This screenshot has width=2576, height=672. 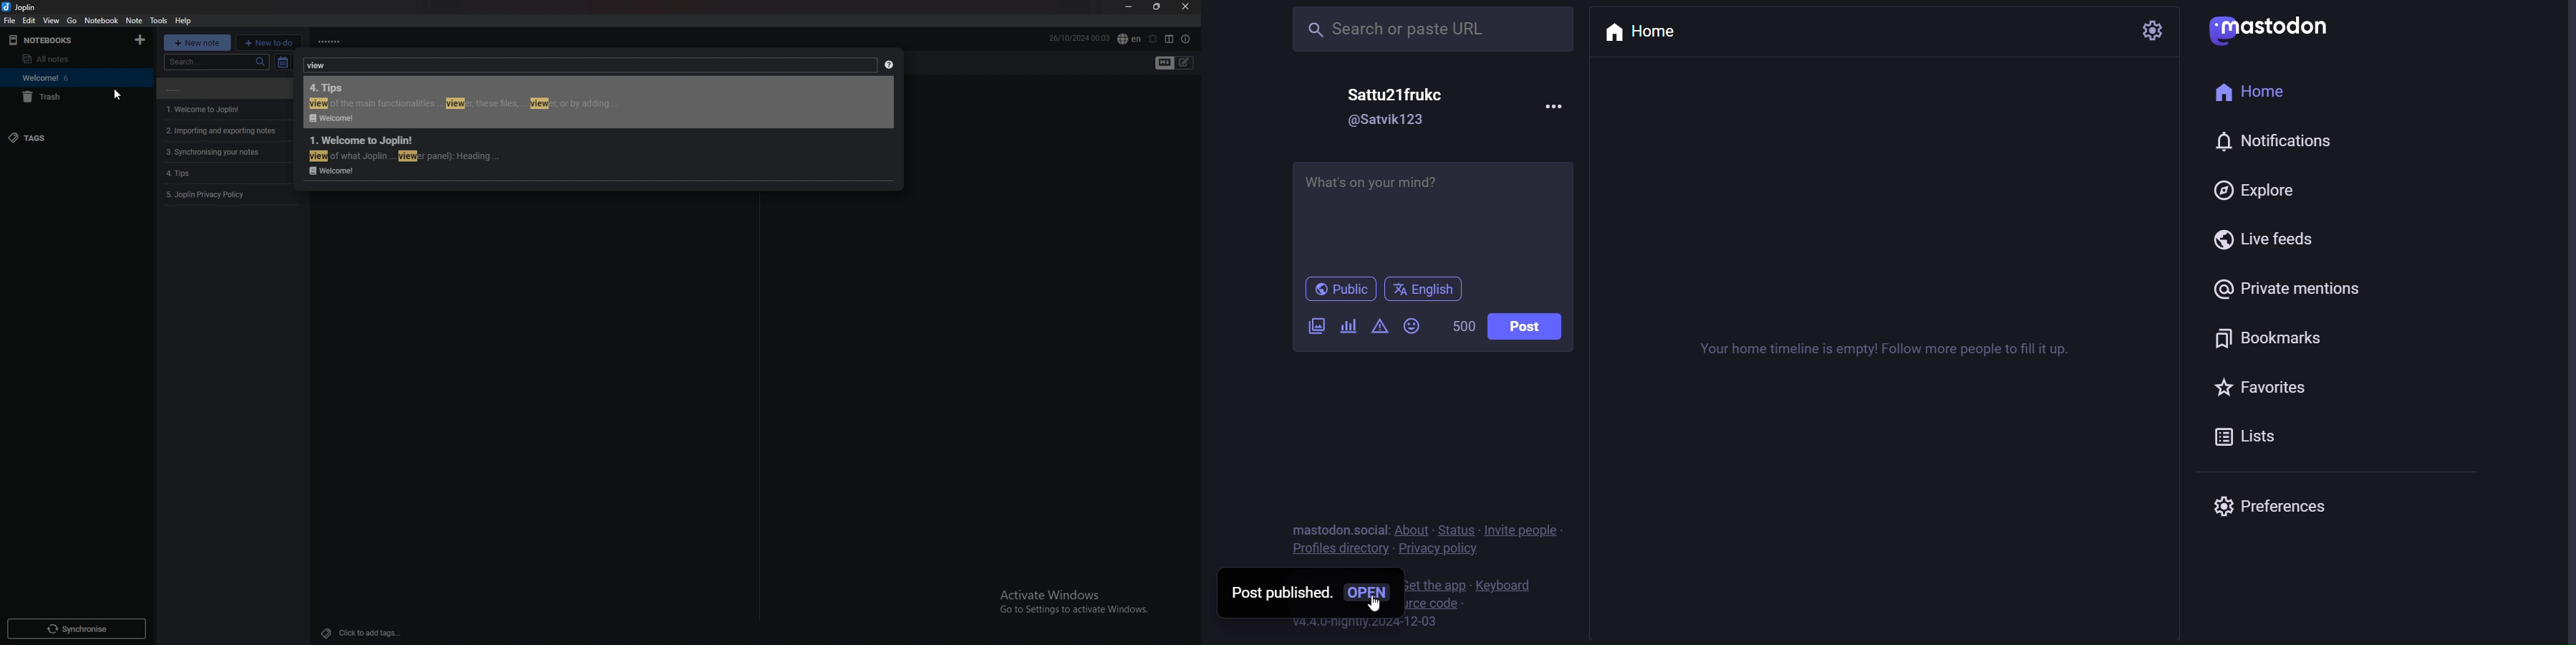 I want to click on word limit, so click(x=1464, y=328).